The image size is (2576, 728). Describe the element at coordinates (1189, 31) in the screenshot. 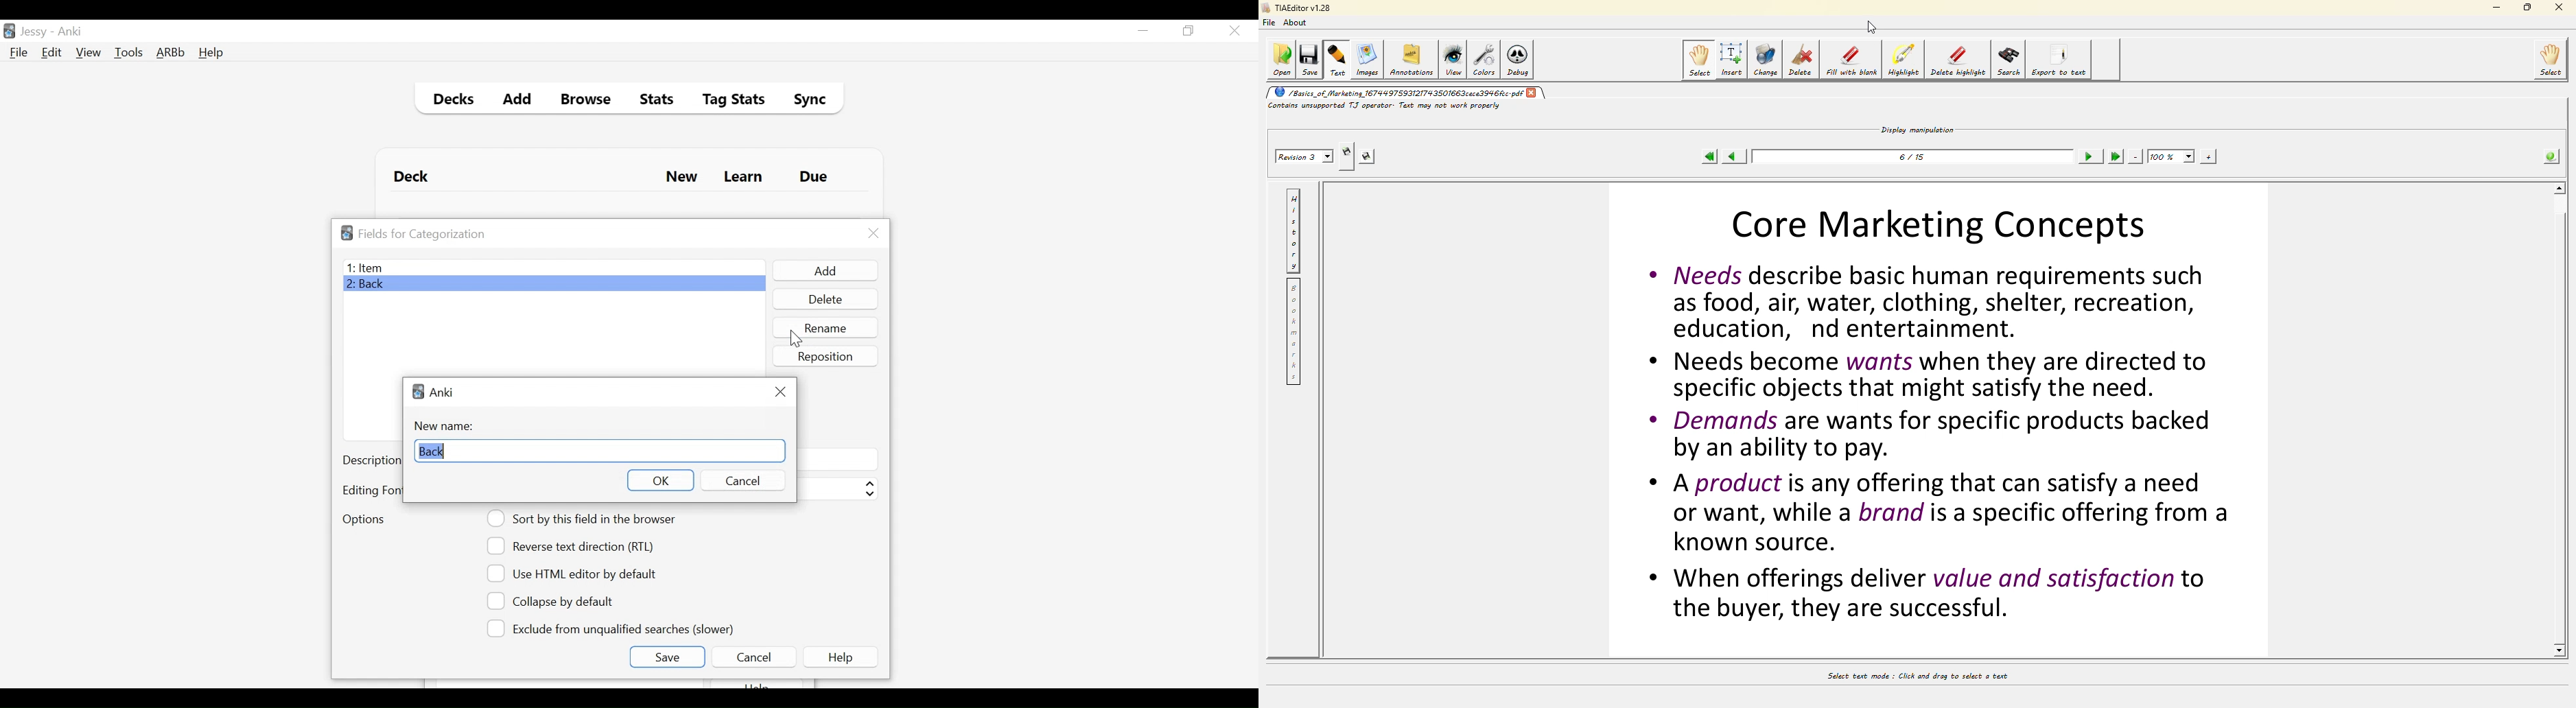

I see `Restore` at that location.